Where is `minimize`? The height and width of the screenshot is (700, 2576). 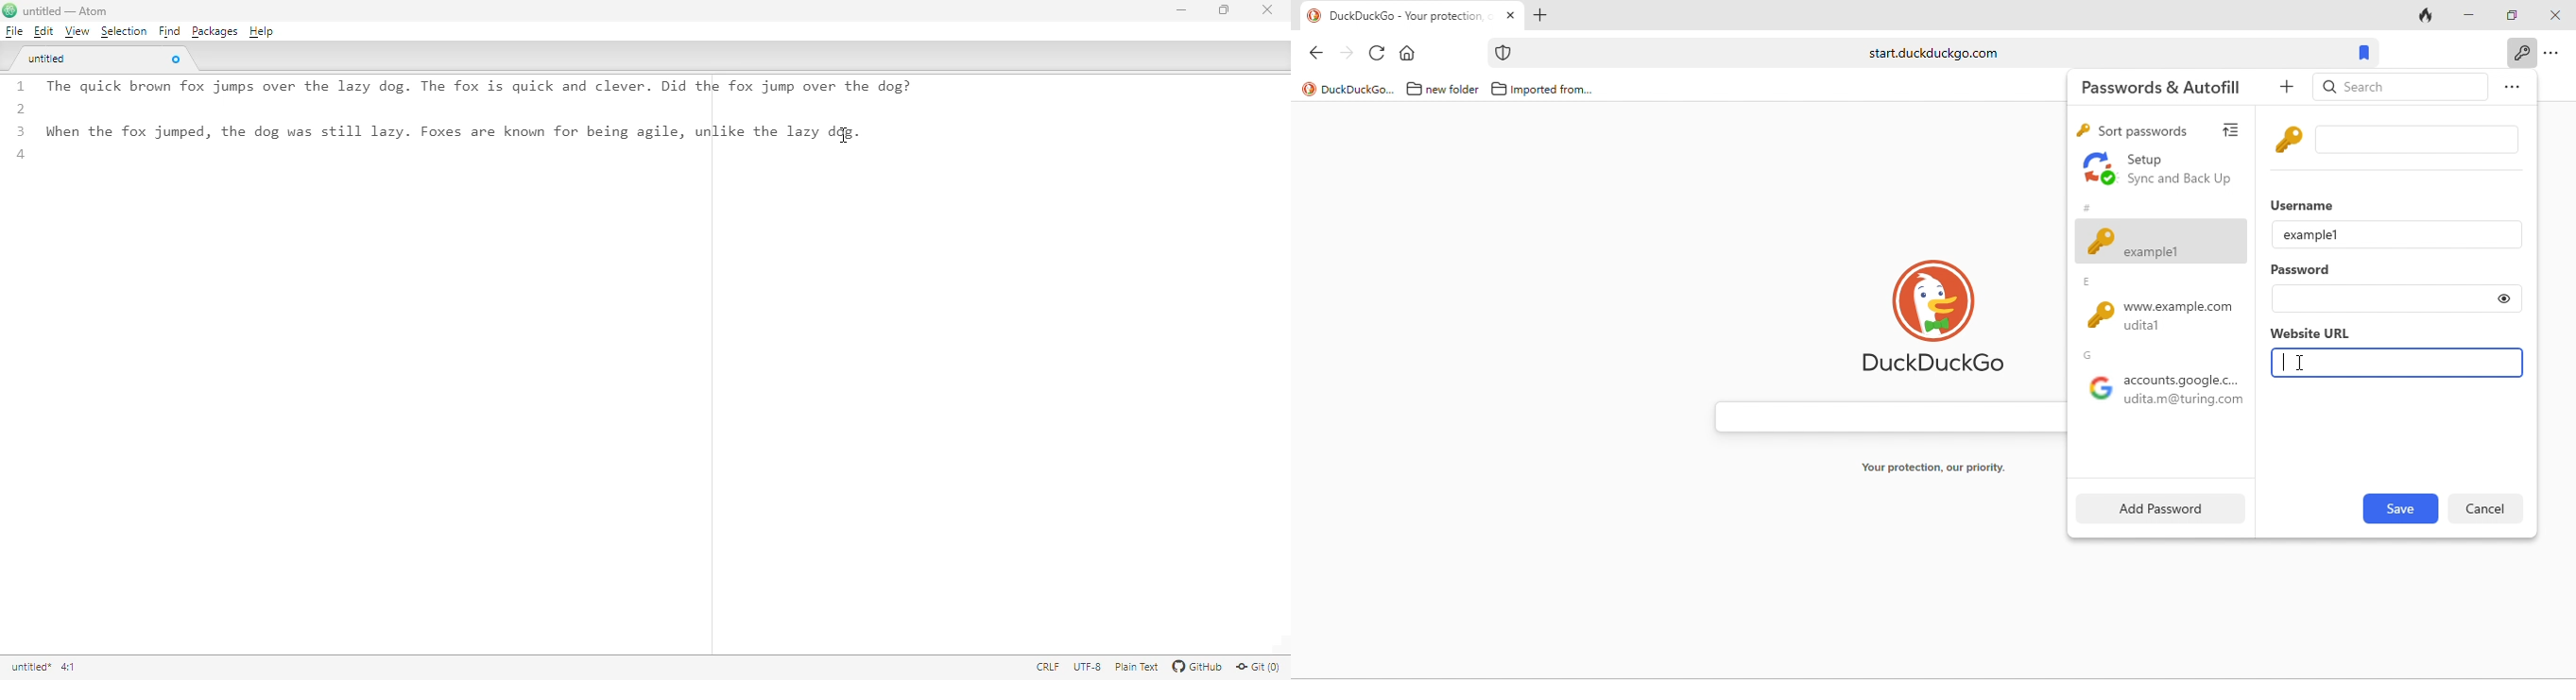
minimize is located at coordinates (2466, 13).